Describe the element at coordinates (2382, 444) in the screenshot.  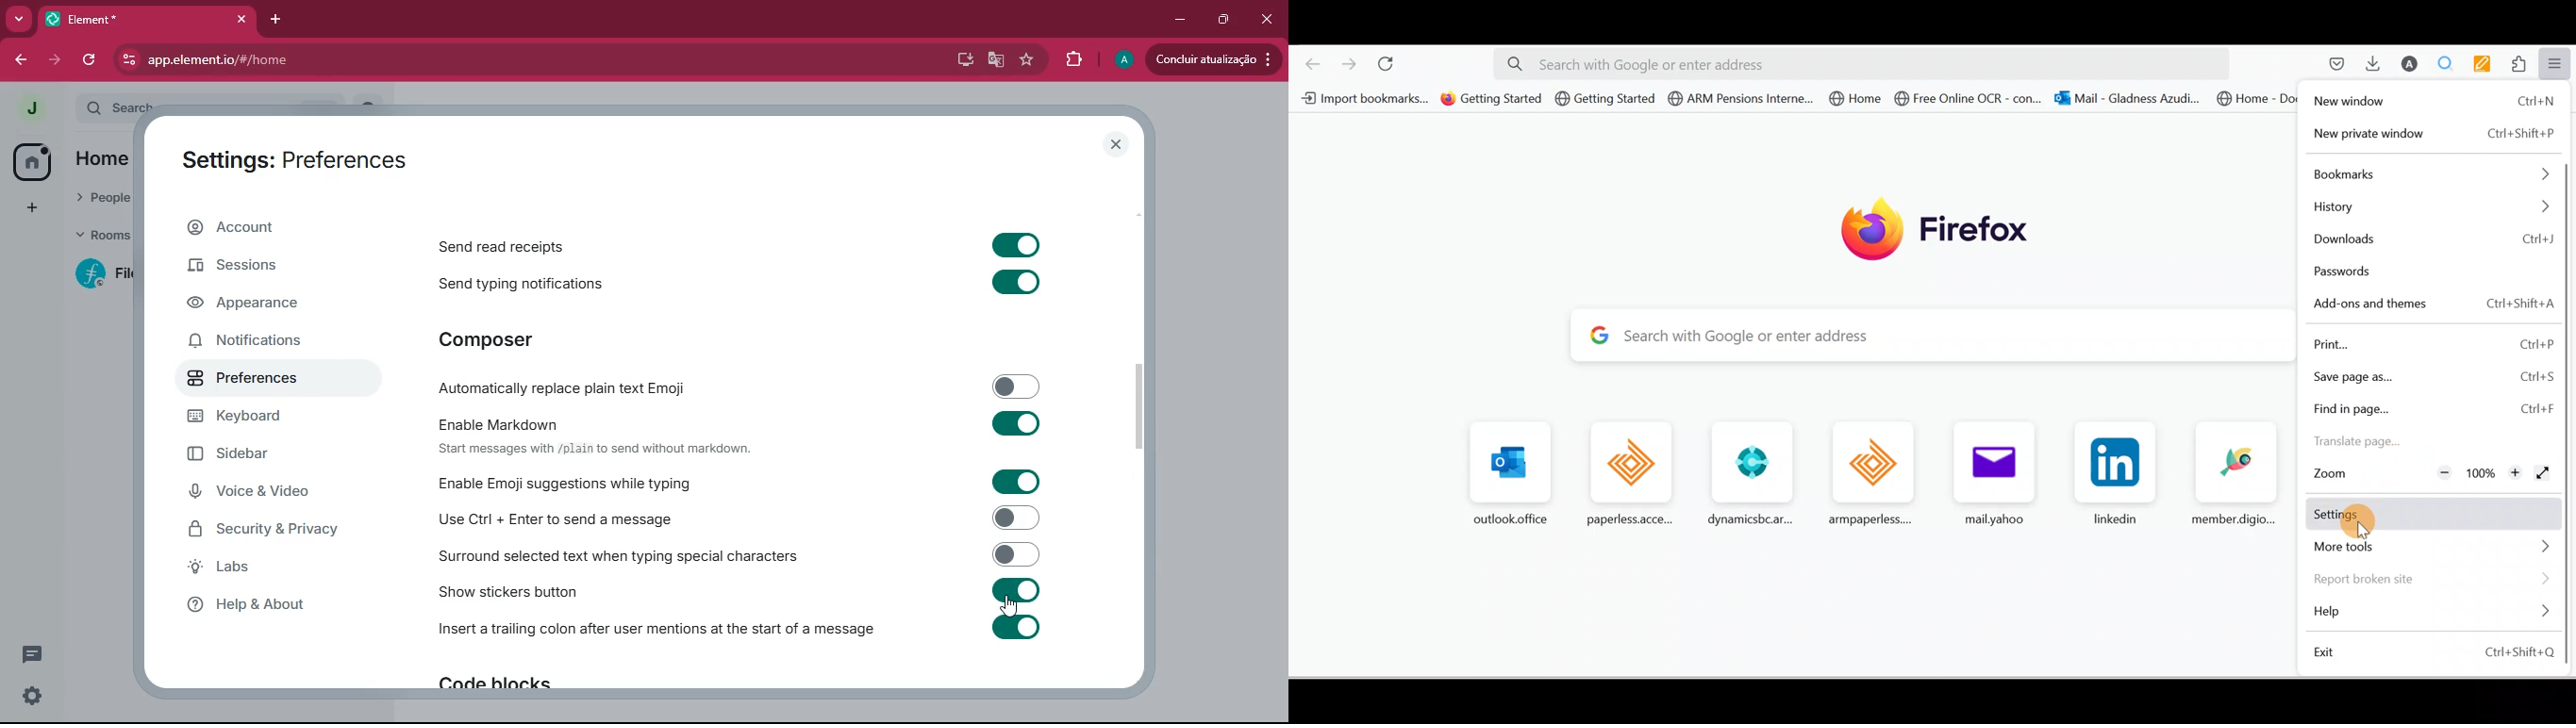
I see `Translate oage` at that location.